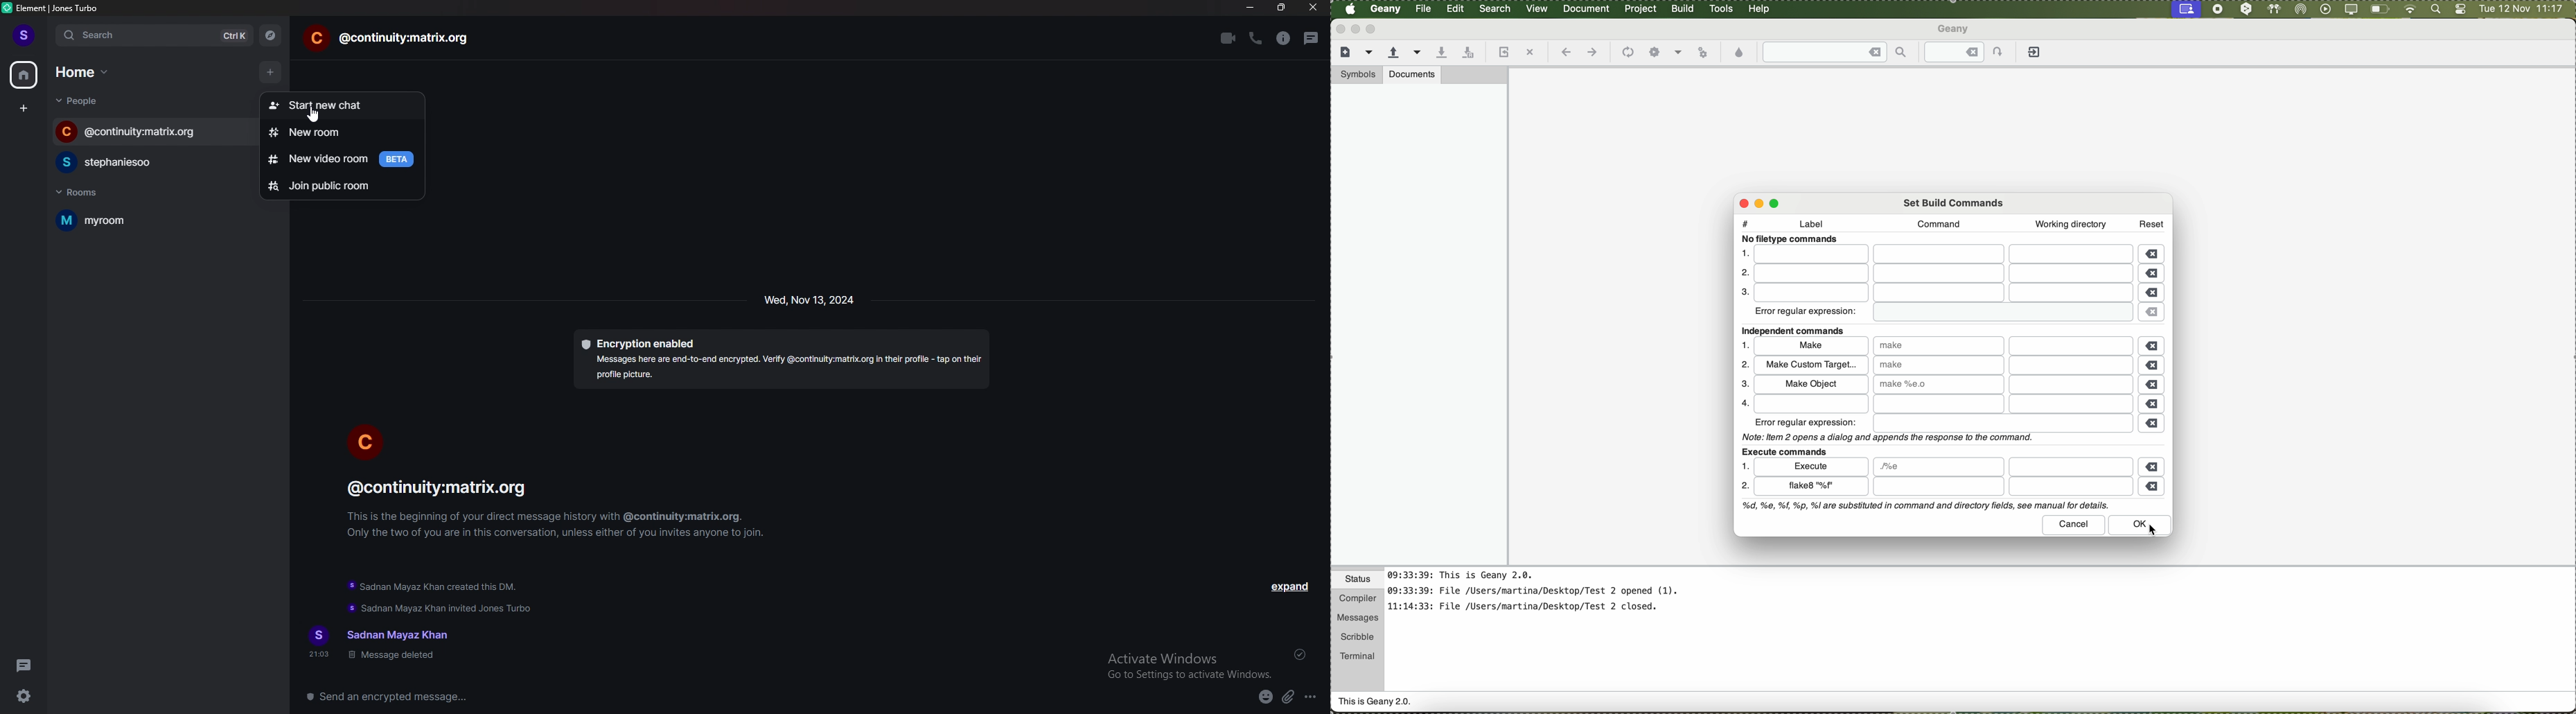 Image resolution: width=2576 pixels, height=728 pixels. I want to click on date and hour, so click(2522, 9).